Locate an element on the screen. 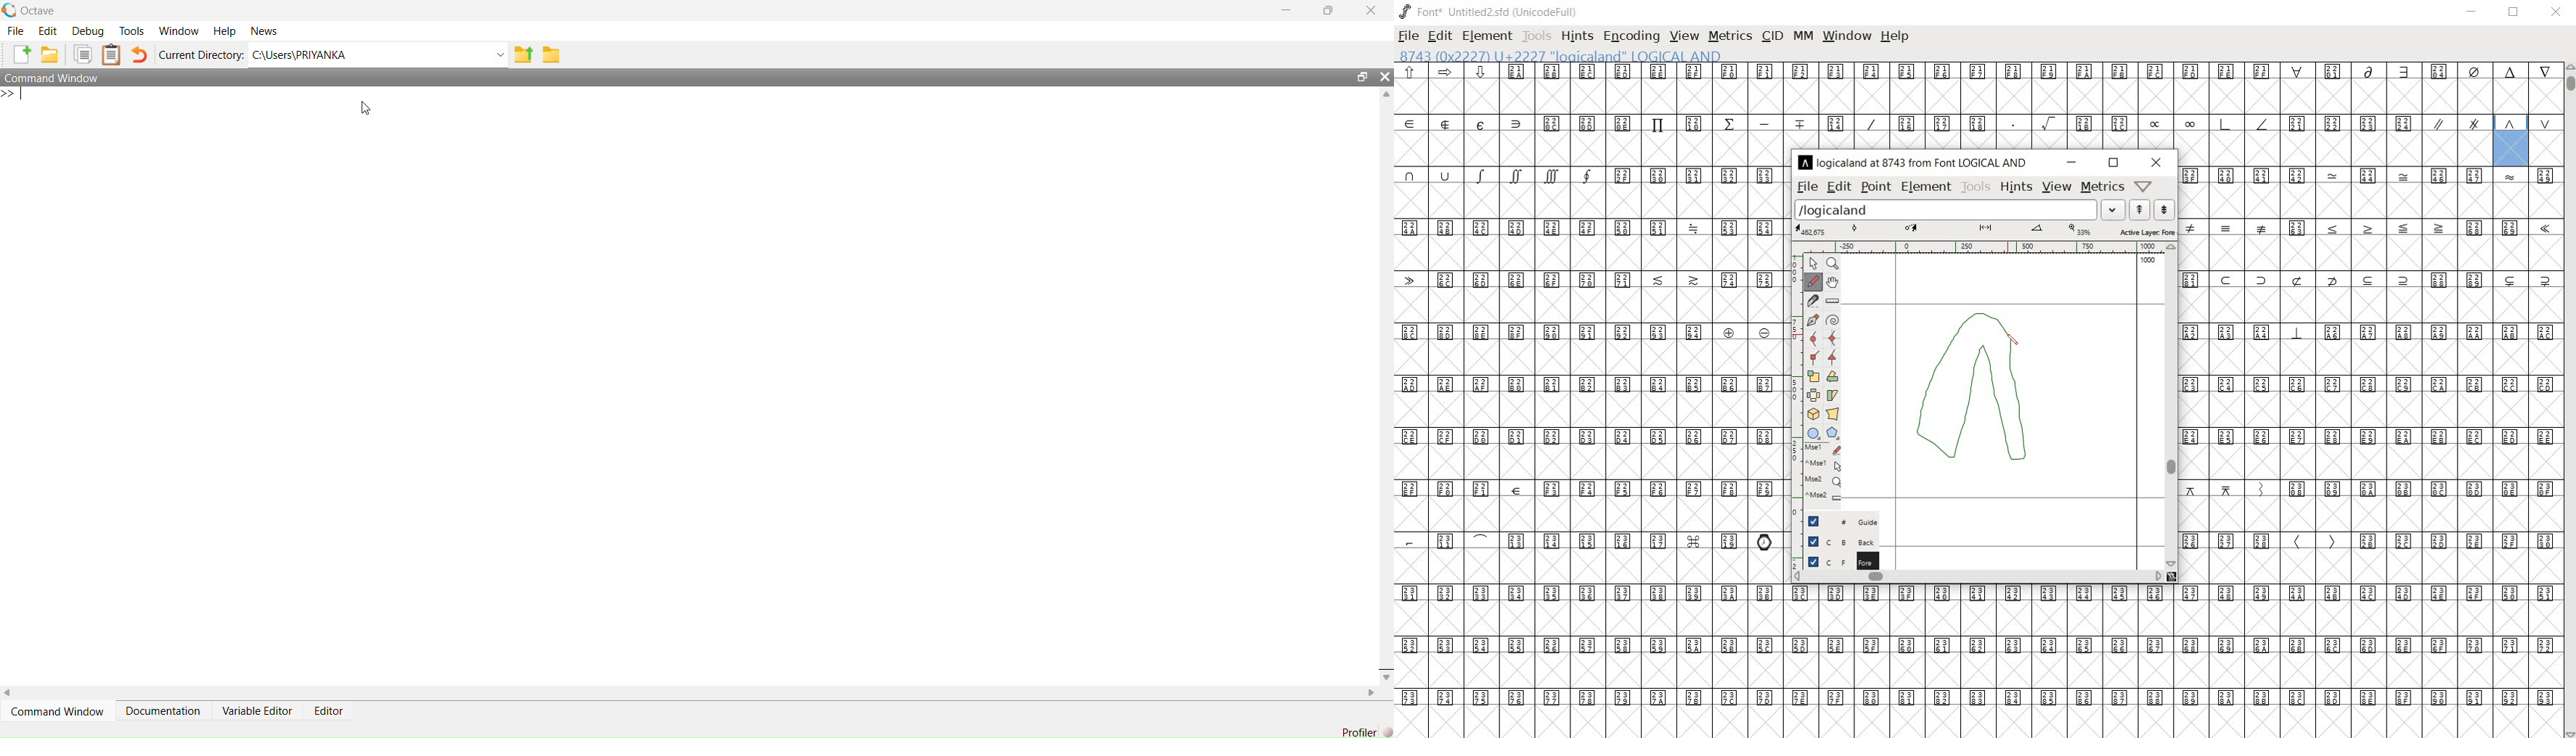 The width and height of the screenshot is (2576, 756). point is located at coordinates (1876, 187).